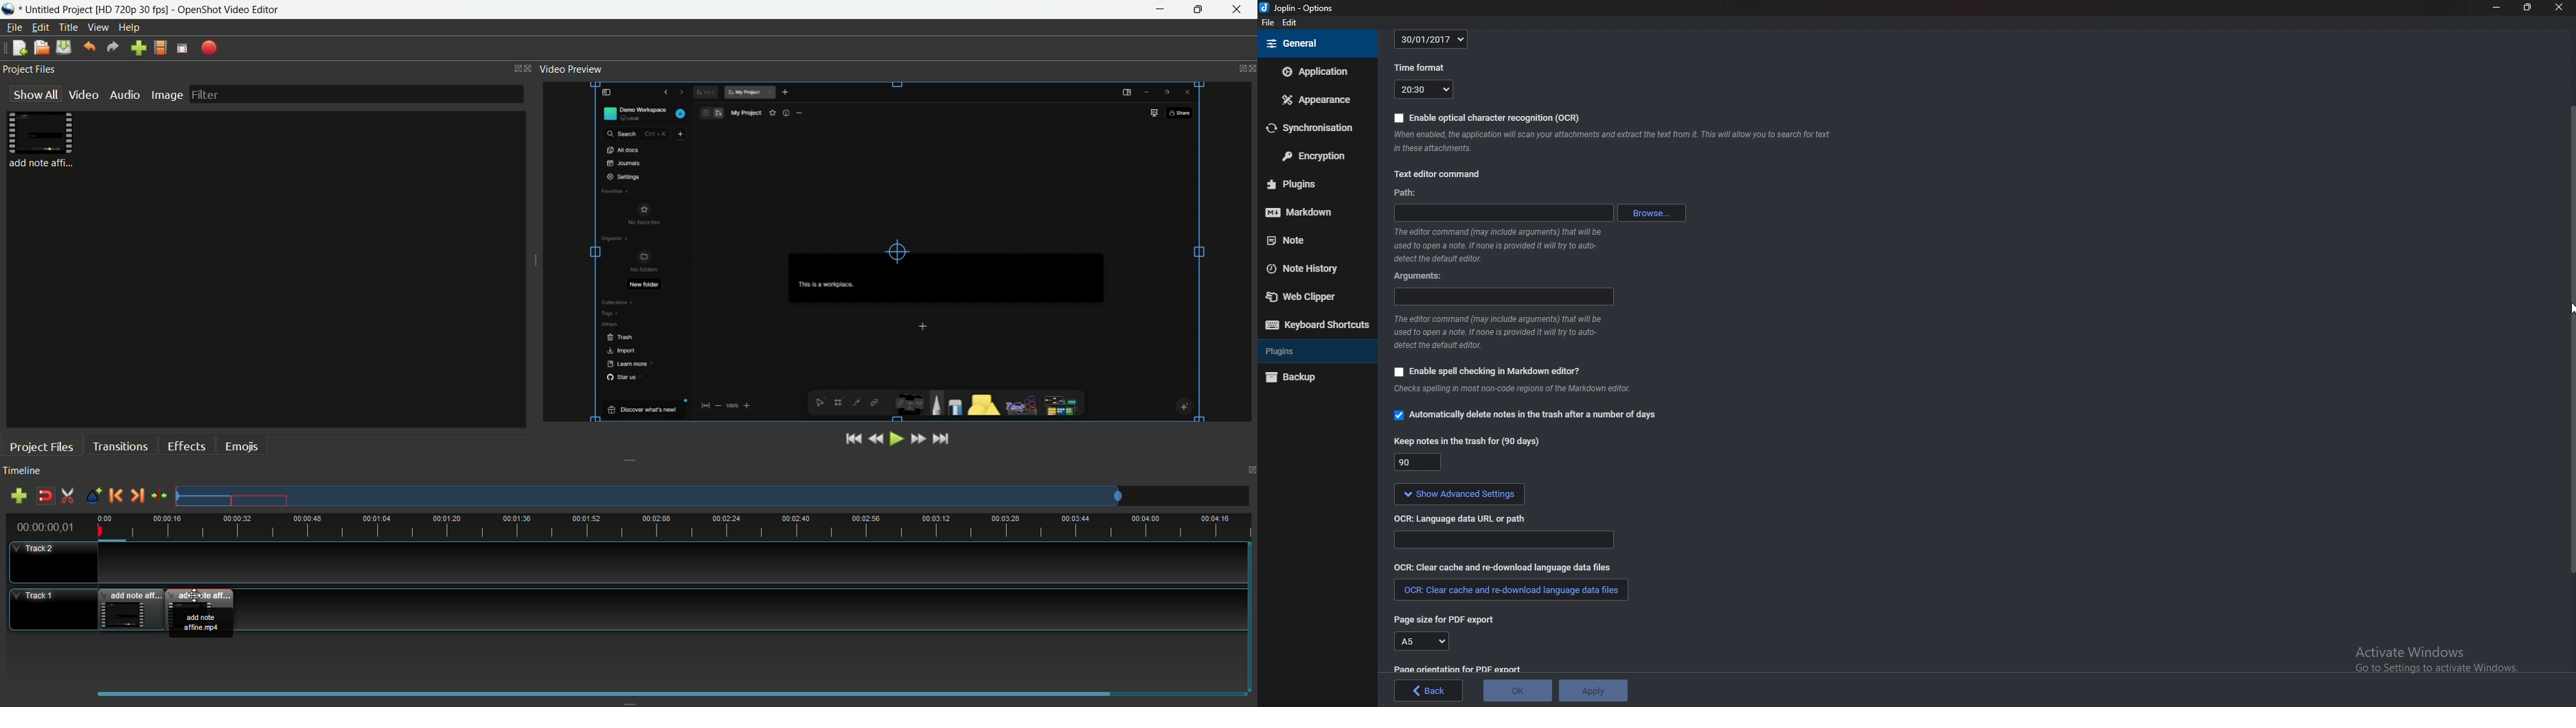  I want to click on close, so click(2558, 8).